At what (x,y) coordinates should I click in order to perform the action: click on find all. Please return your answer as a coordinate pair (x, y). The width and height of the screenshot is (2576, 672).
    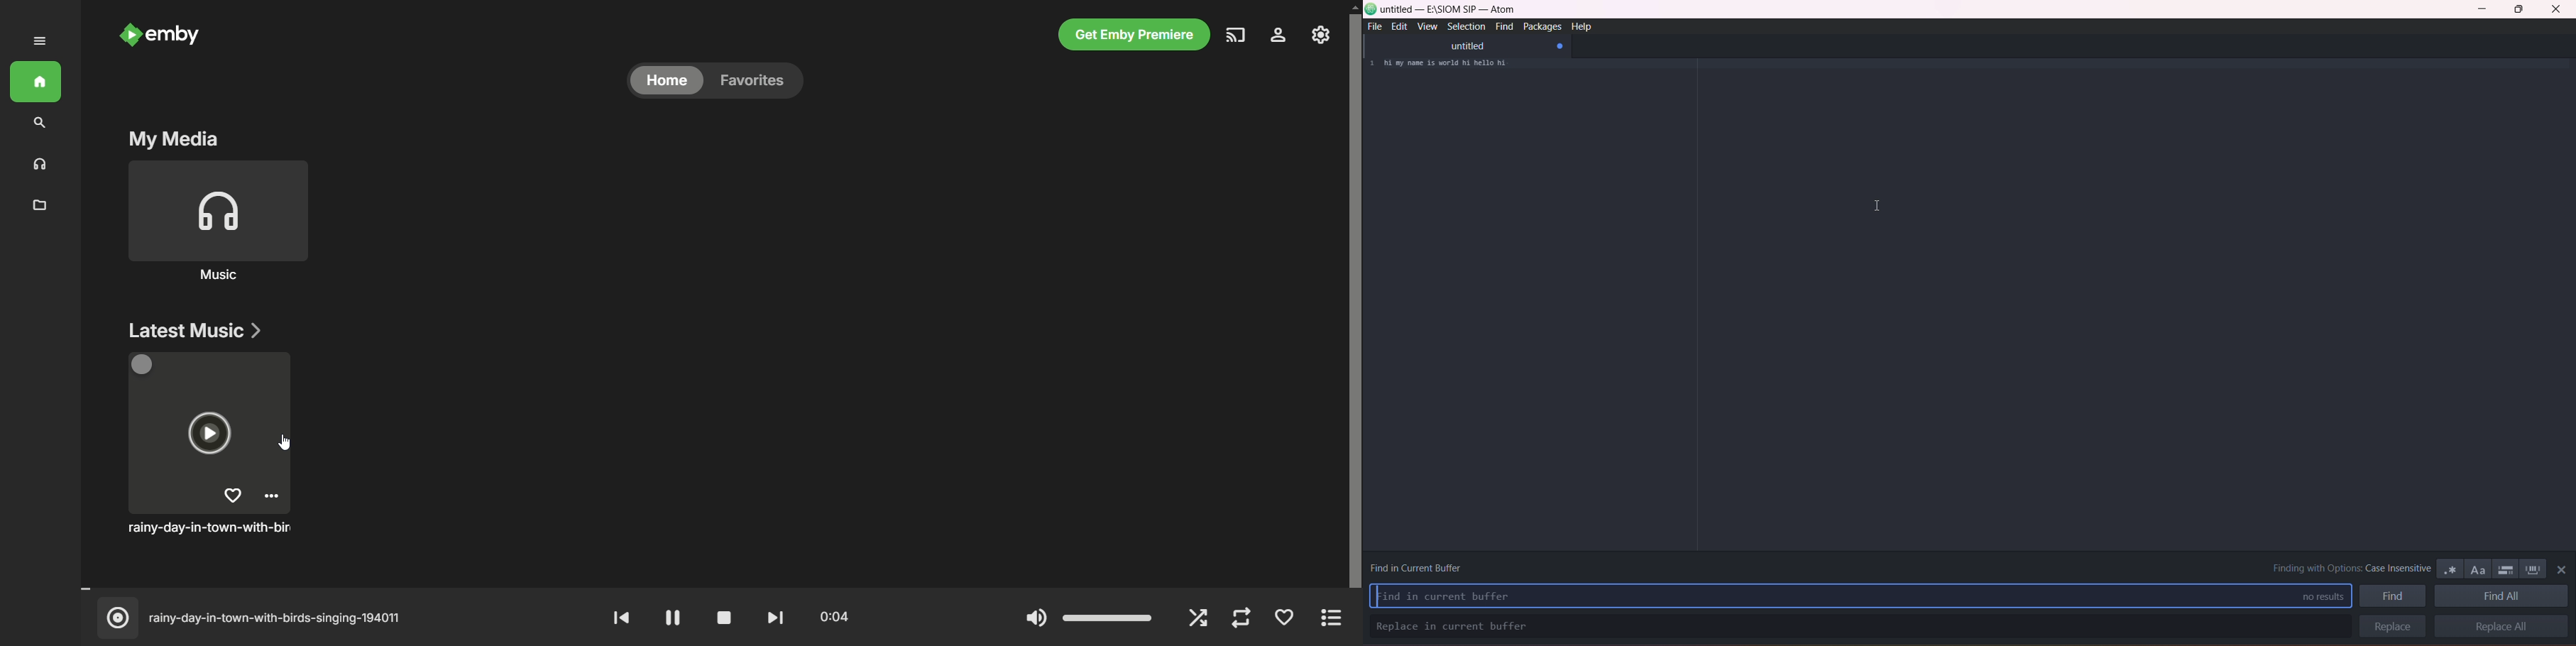
    Looking at the image, I should click on (2504, 596).